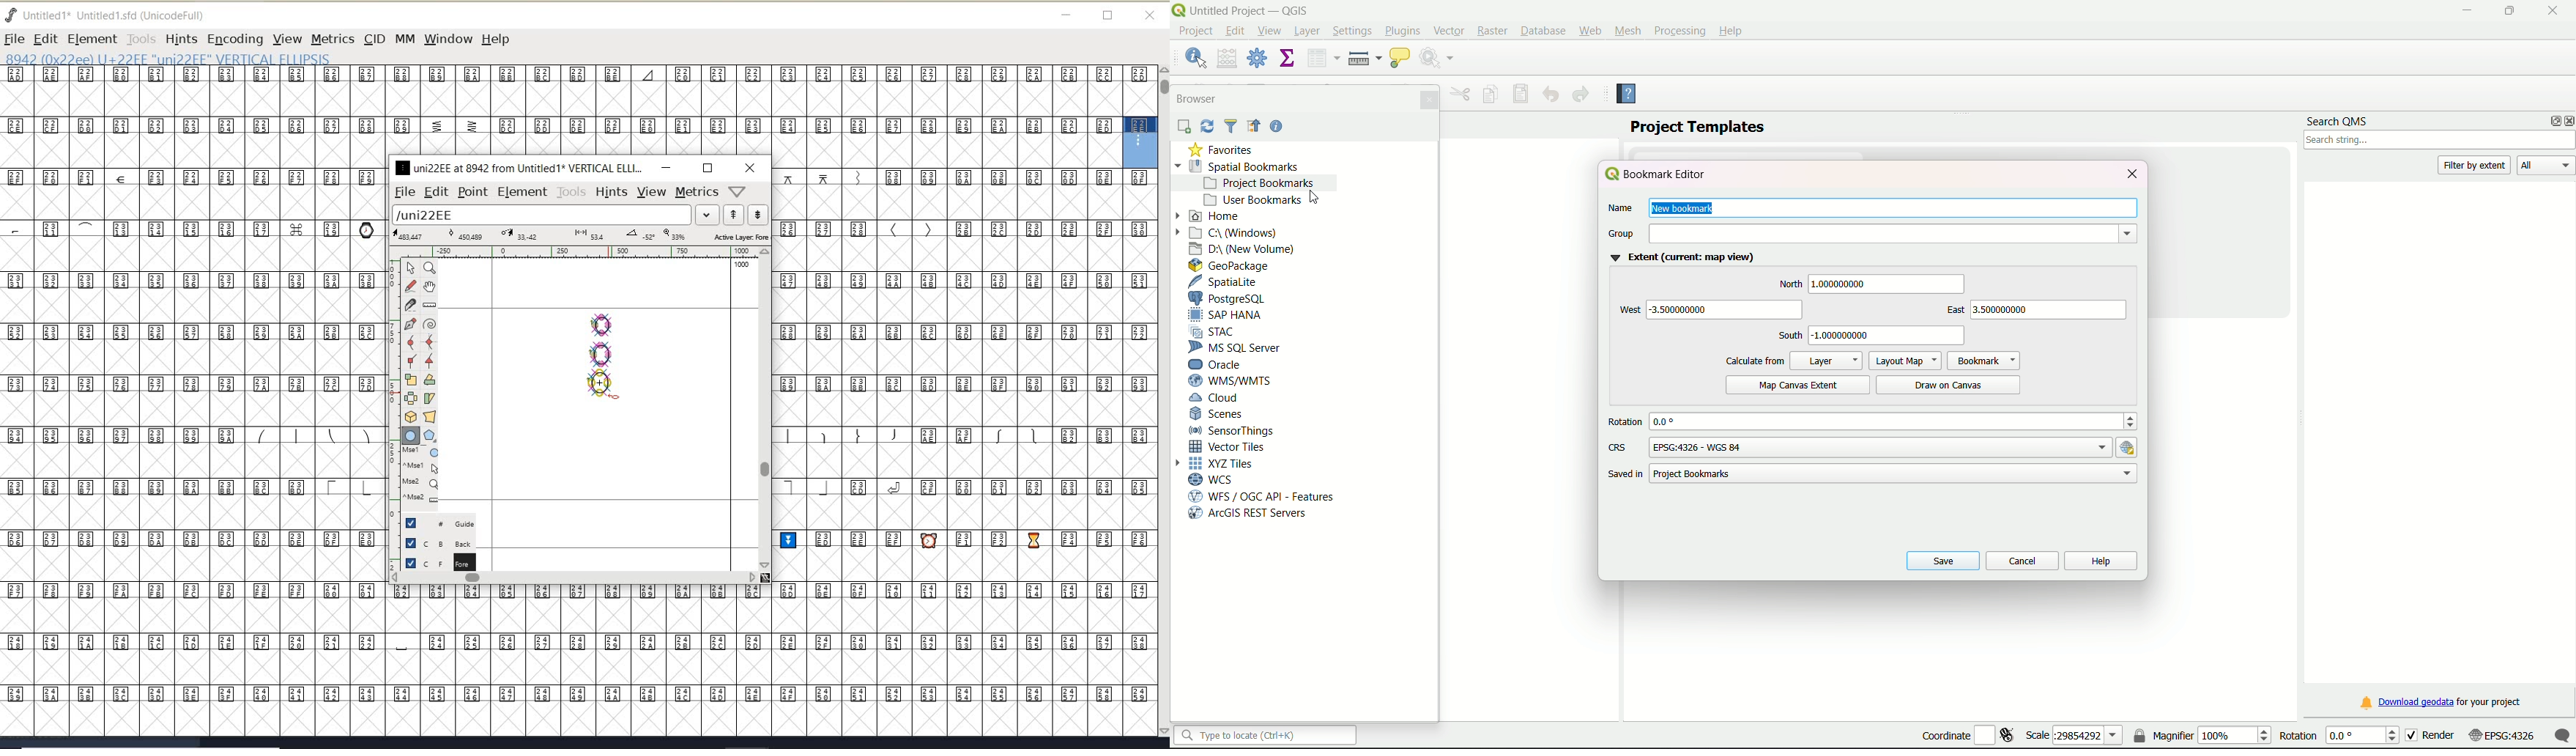 The width and height of the screenshot is (2576, 756). I want to click on show previous/next word list, so click(747, 216).